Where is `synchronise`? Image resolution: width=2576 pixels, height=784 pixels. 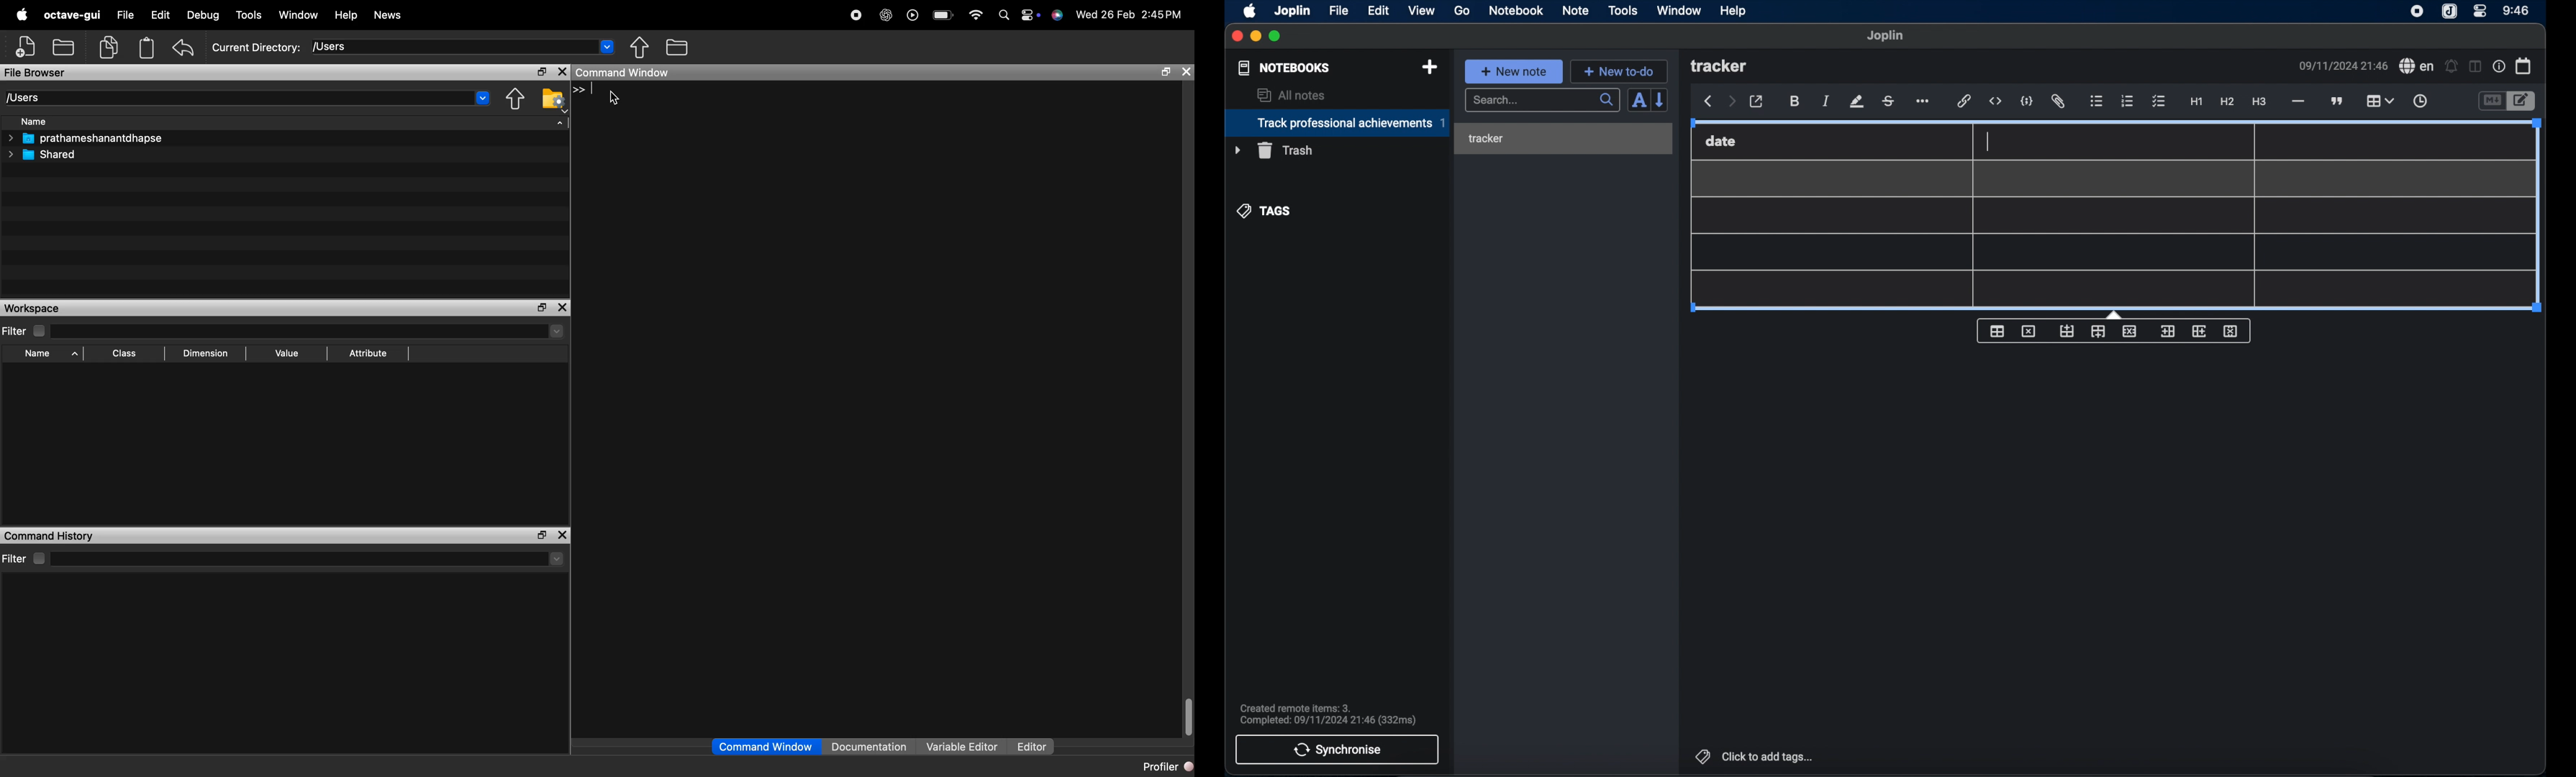
synchronise is located at coordinates (1338, 750).